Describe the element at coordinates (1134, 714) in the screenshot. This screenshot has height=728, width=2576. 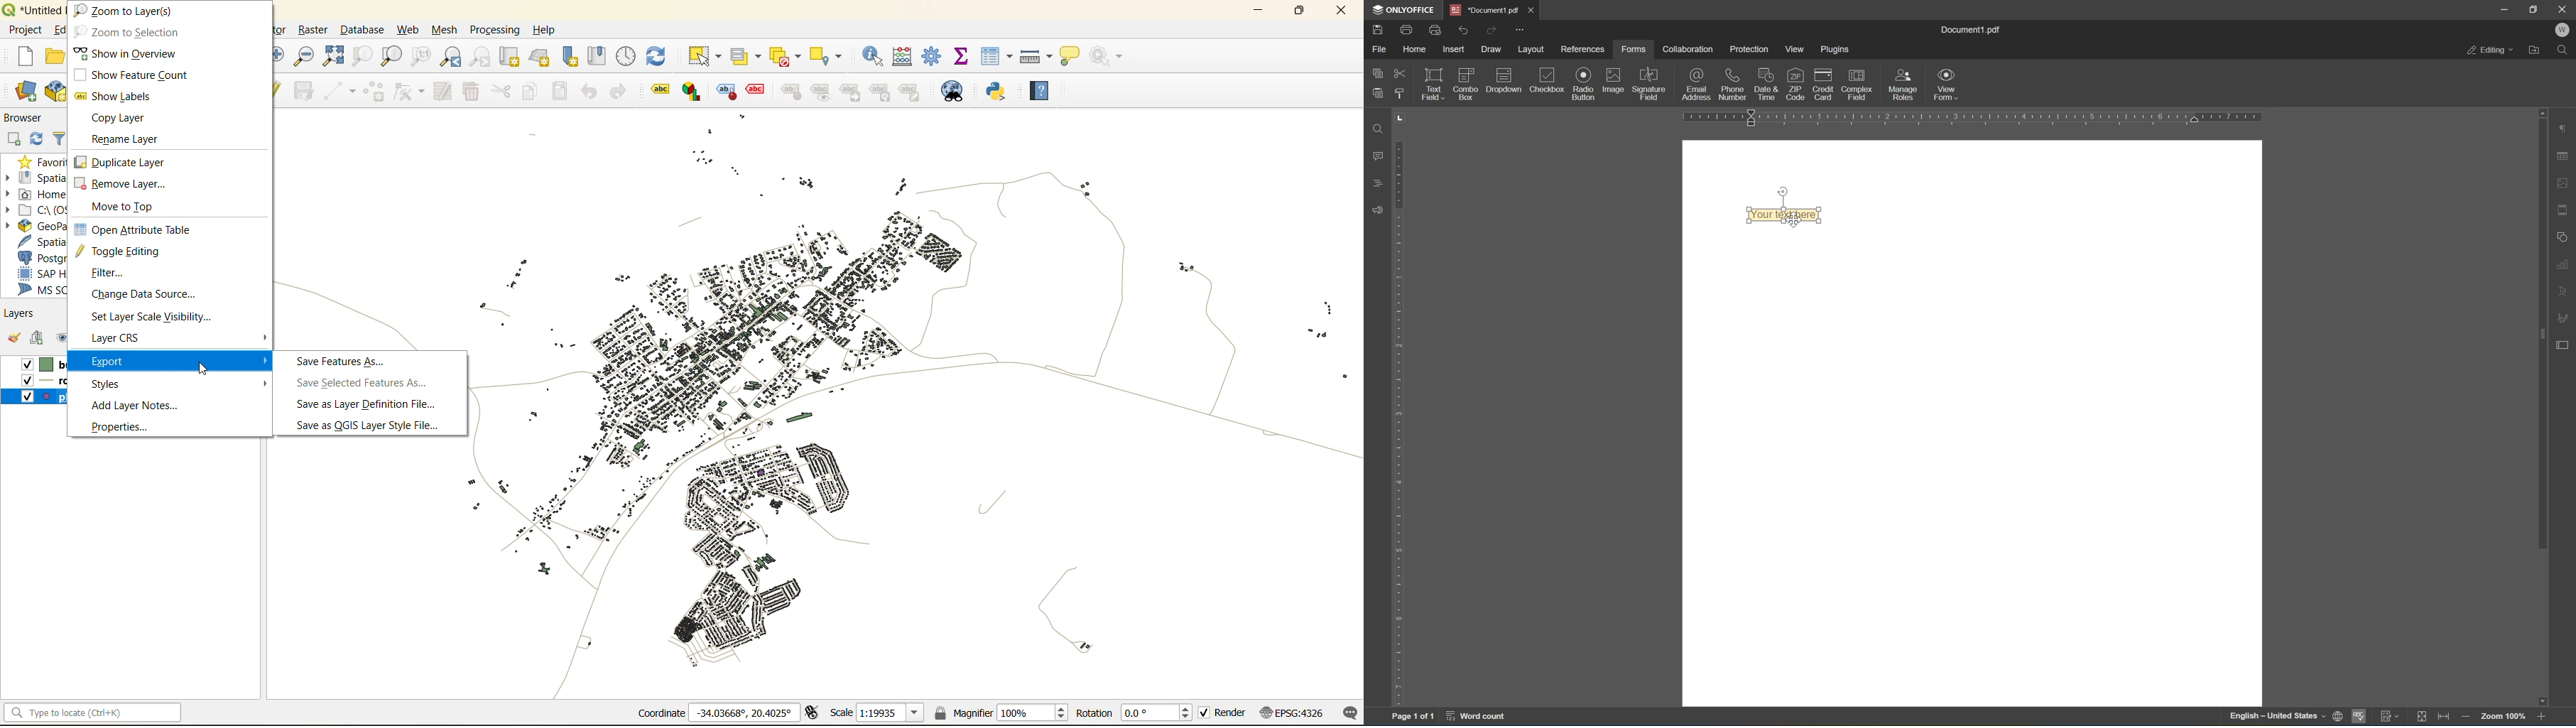
I see `rotation` at that location.